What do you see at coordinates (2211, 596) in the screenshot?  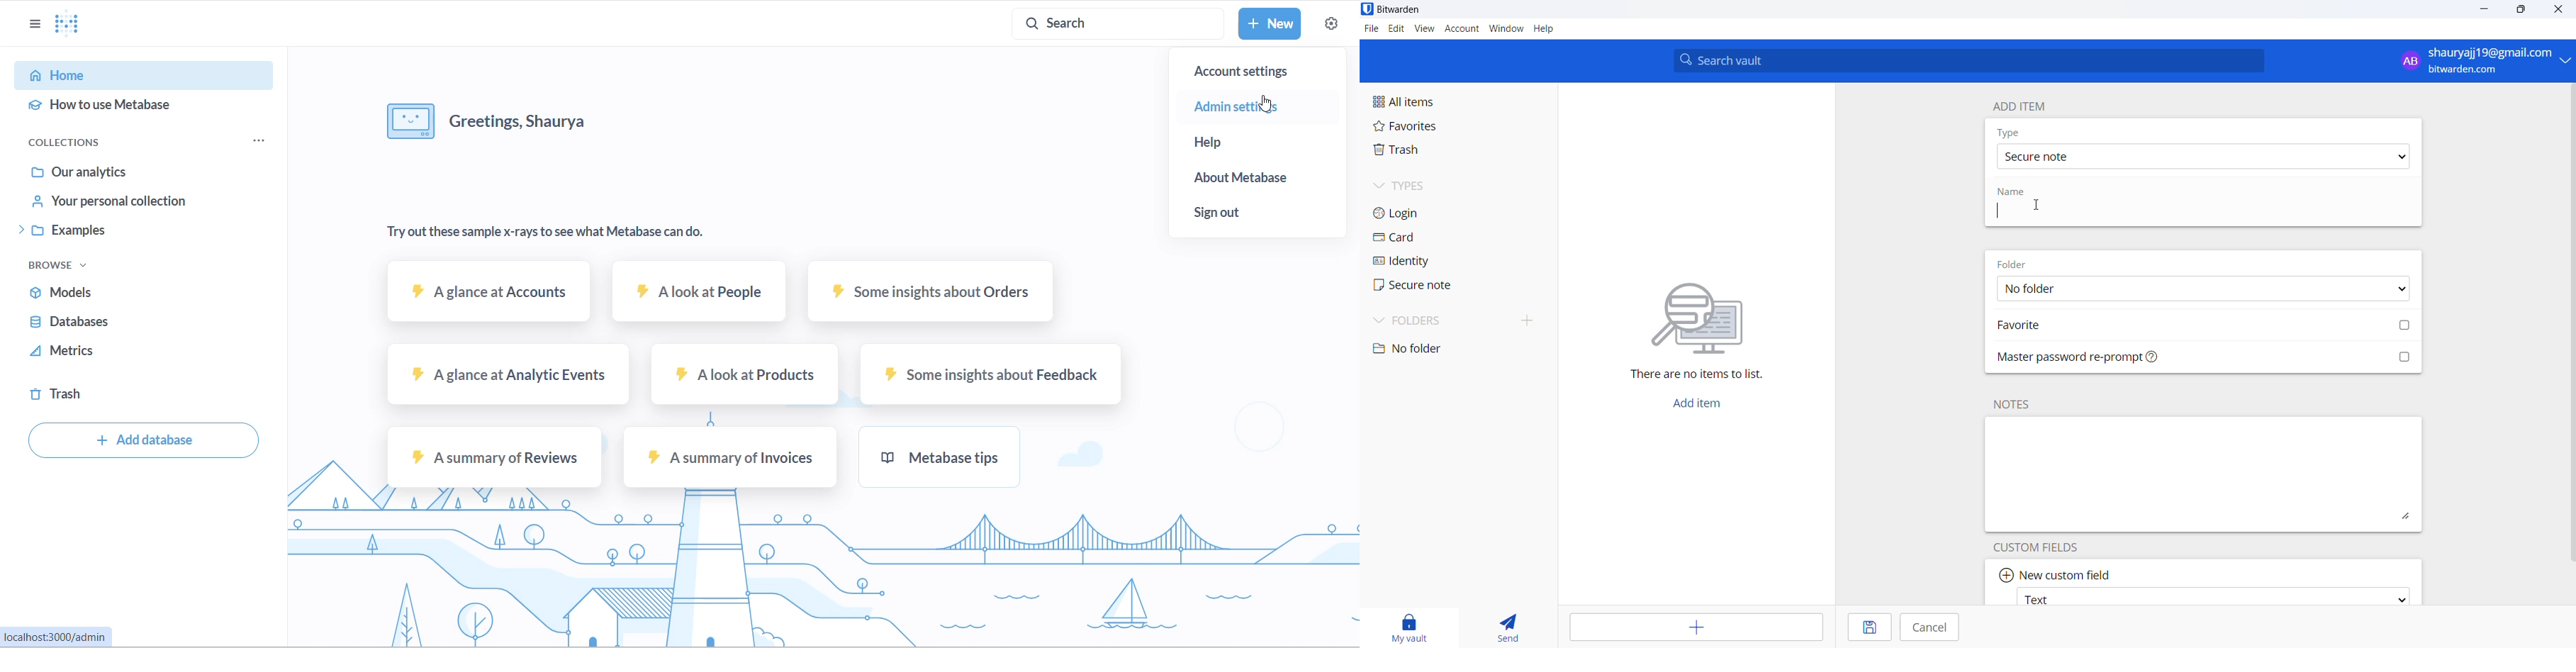 I see `new field options` at bounding box center [2211, 596].